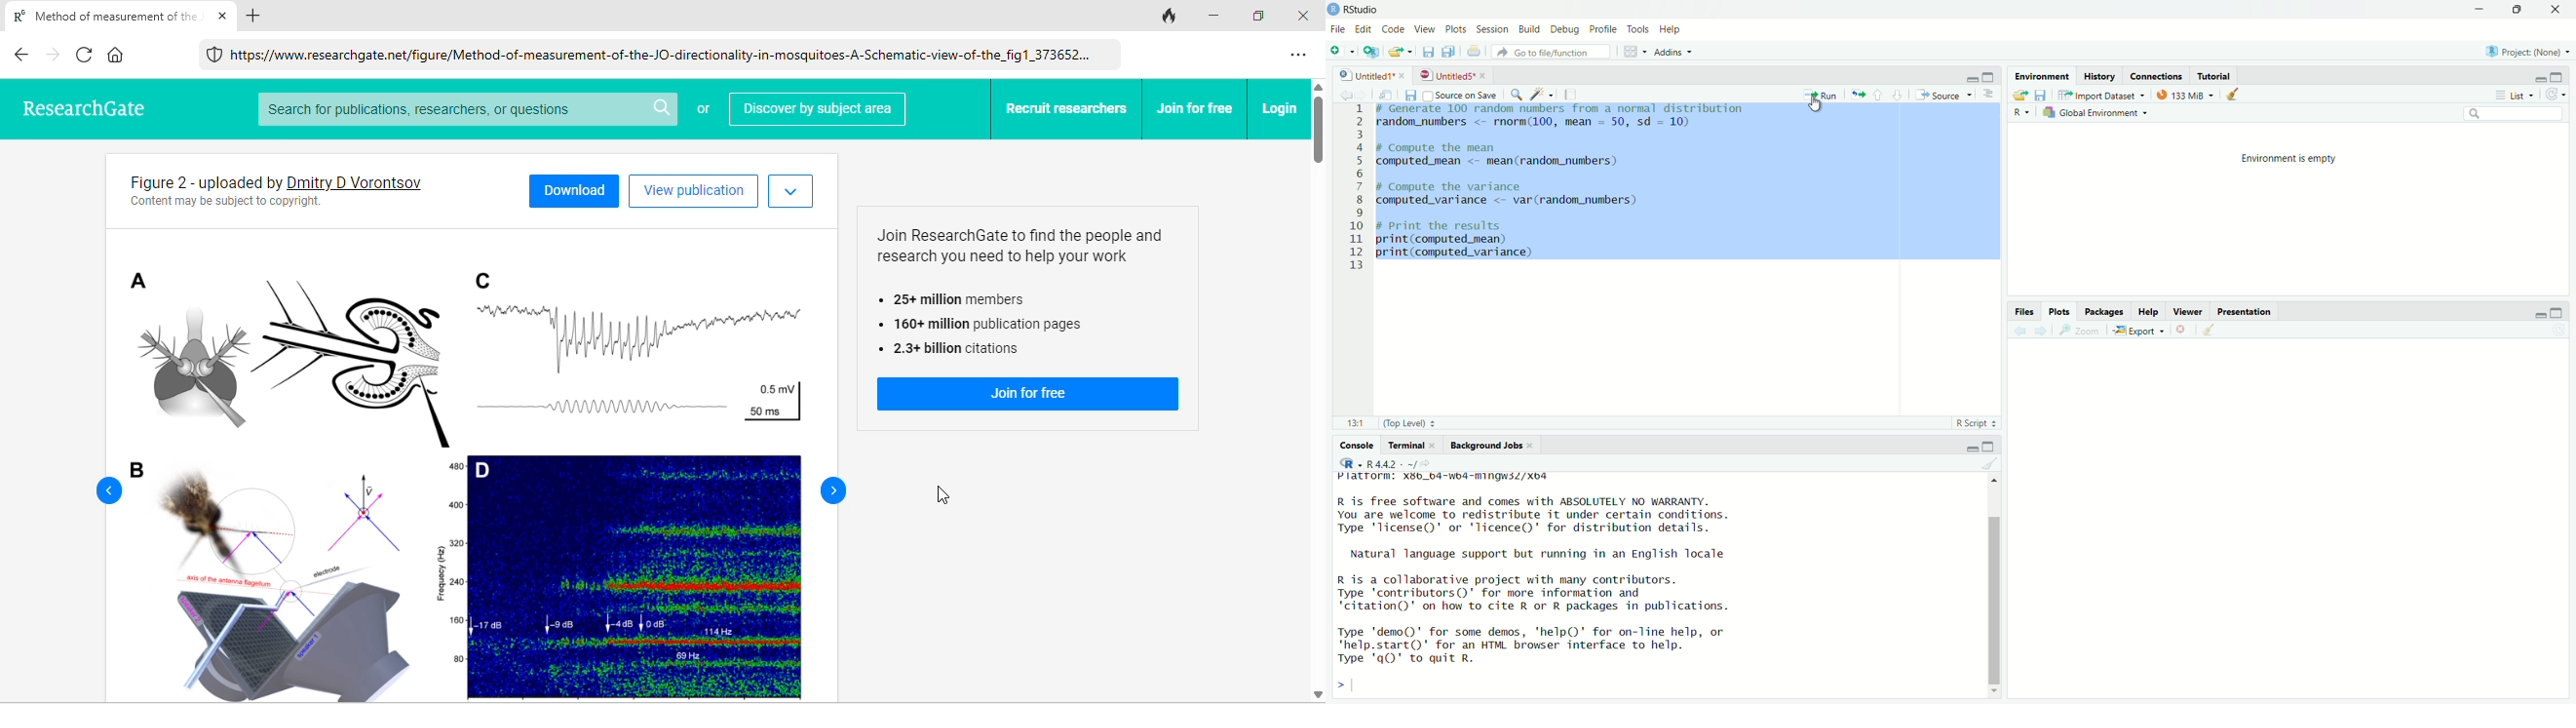 The image size is (2576, 728). What do you see at coordinates (1413, 424) in the screenshot?
I see `(Top level)` at bounding box center [1413, 424].